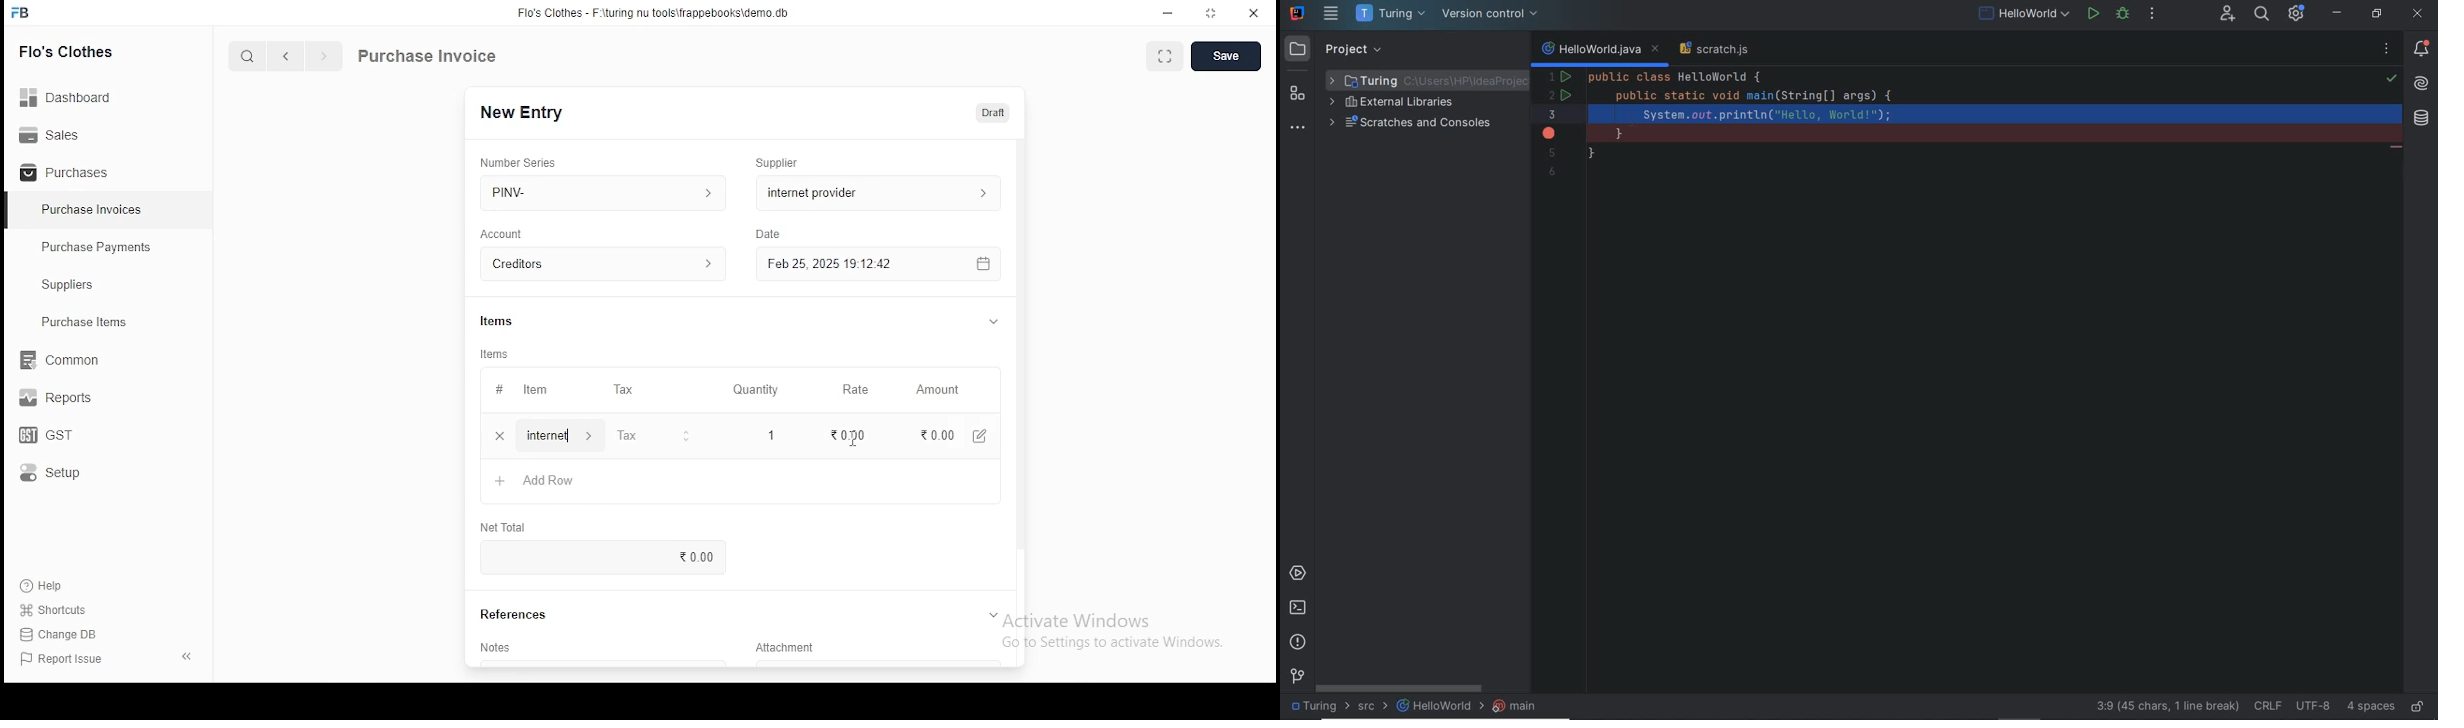  What do you see at coordinates (857, 389) in the screenshot?
I see `Rate` at bounding box center [857, 389].